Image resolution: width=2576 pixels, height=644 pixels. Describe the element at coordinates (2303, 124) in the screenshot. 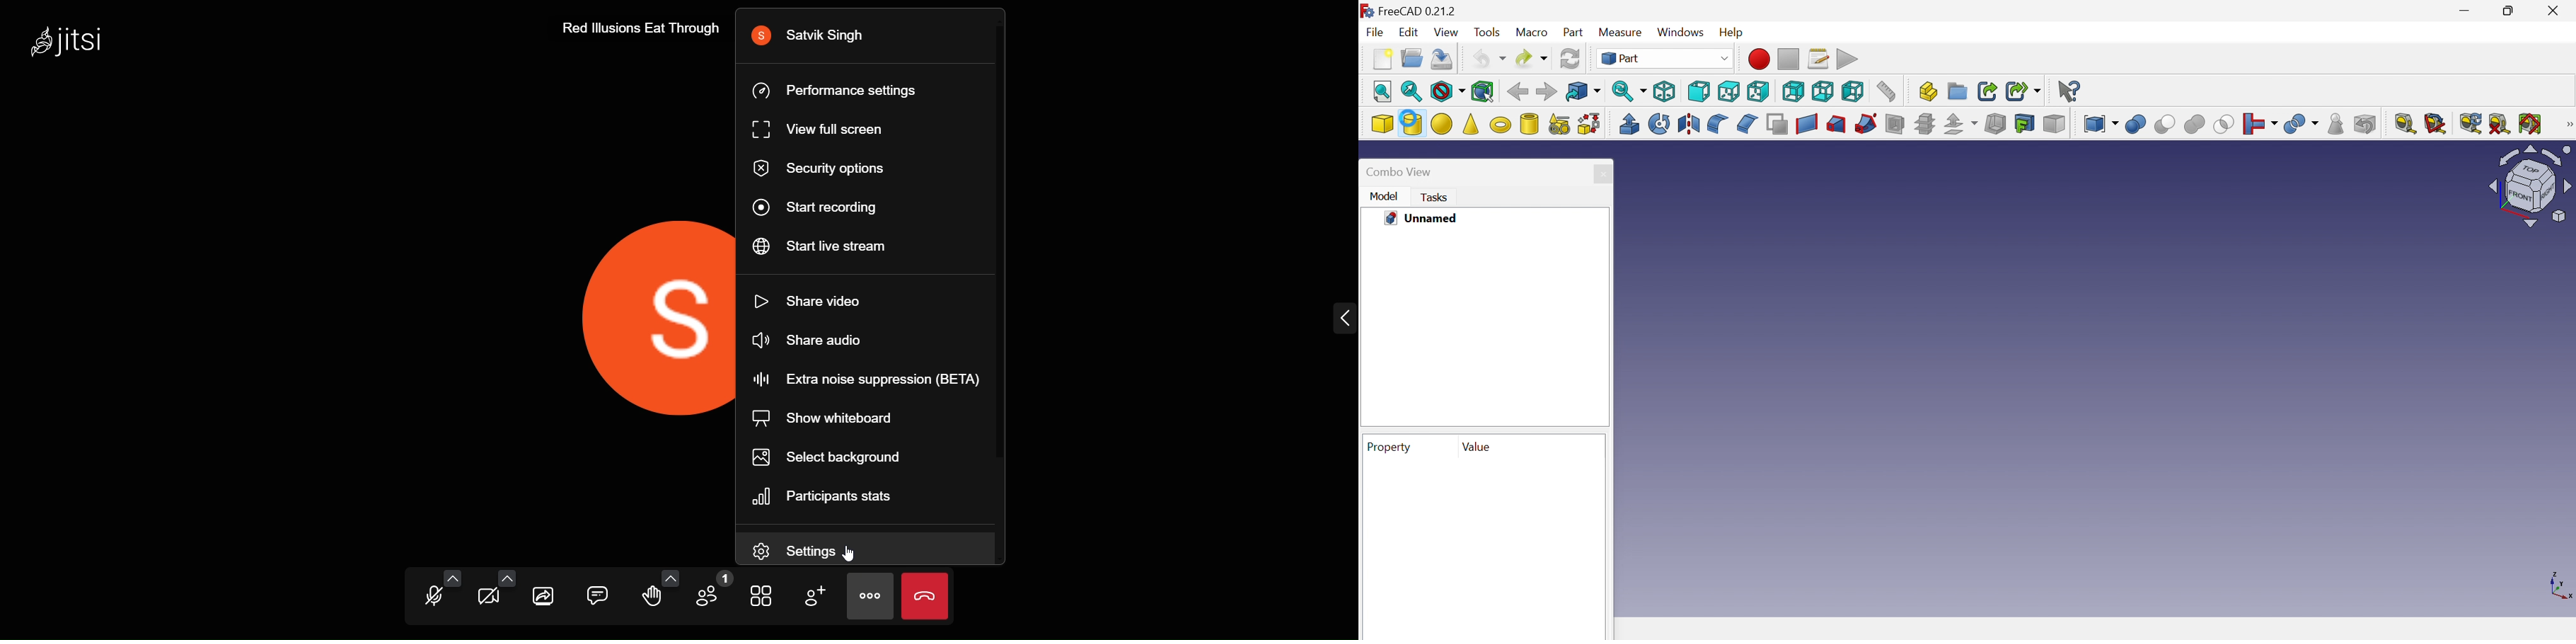

I see `Split objects` at that location.